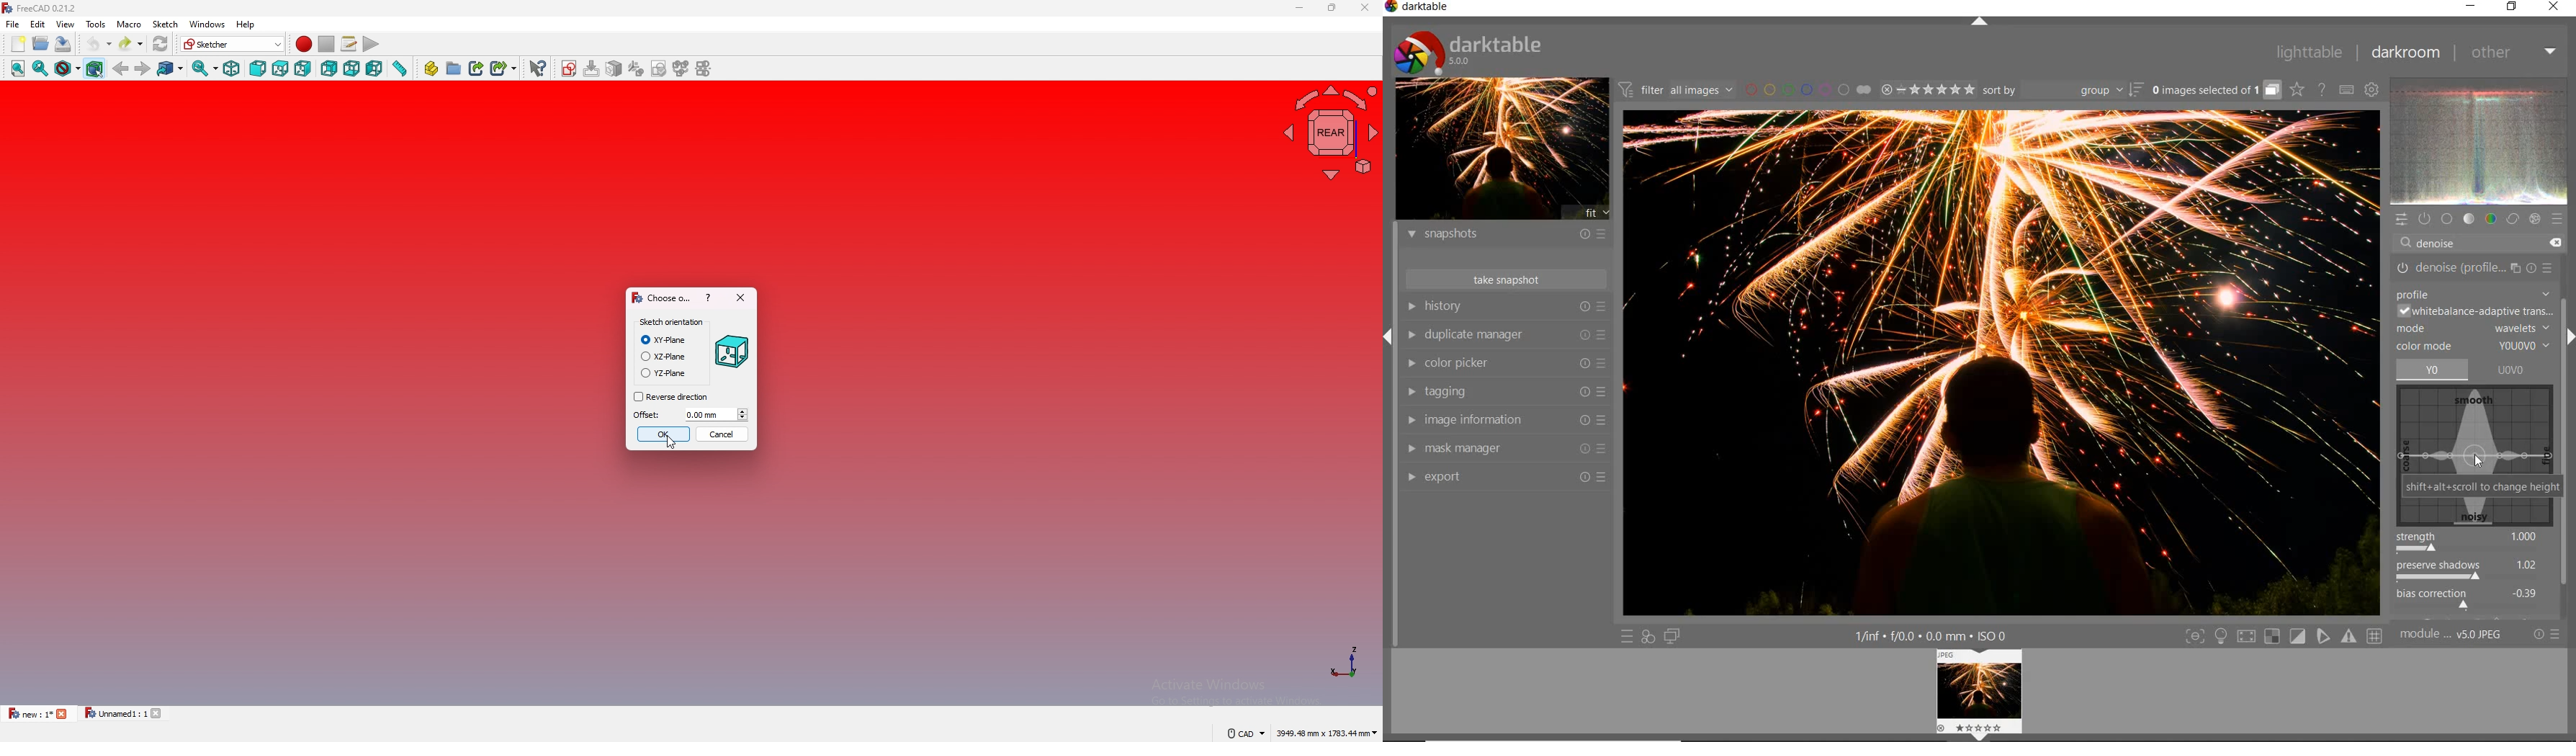  Describe the element at coordinates (256, 69) in the screenshot. I see `front` at that location.